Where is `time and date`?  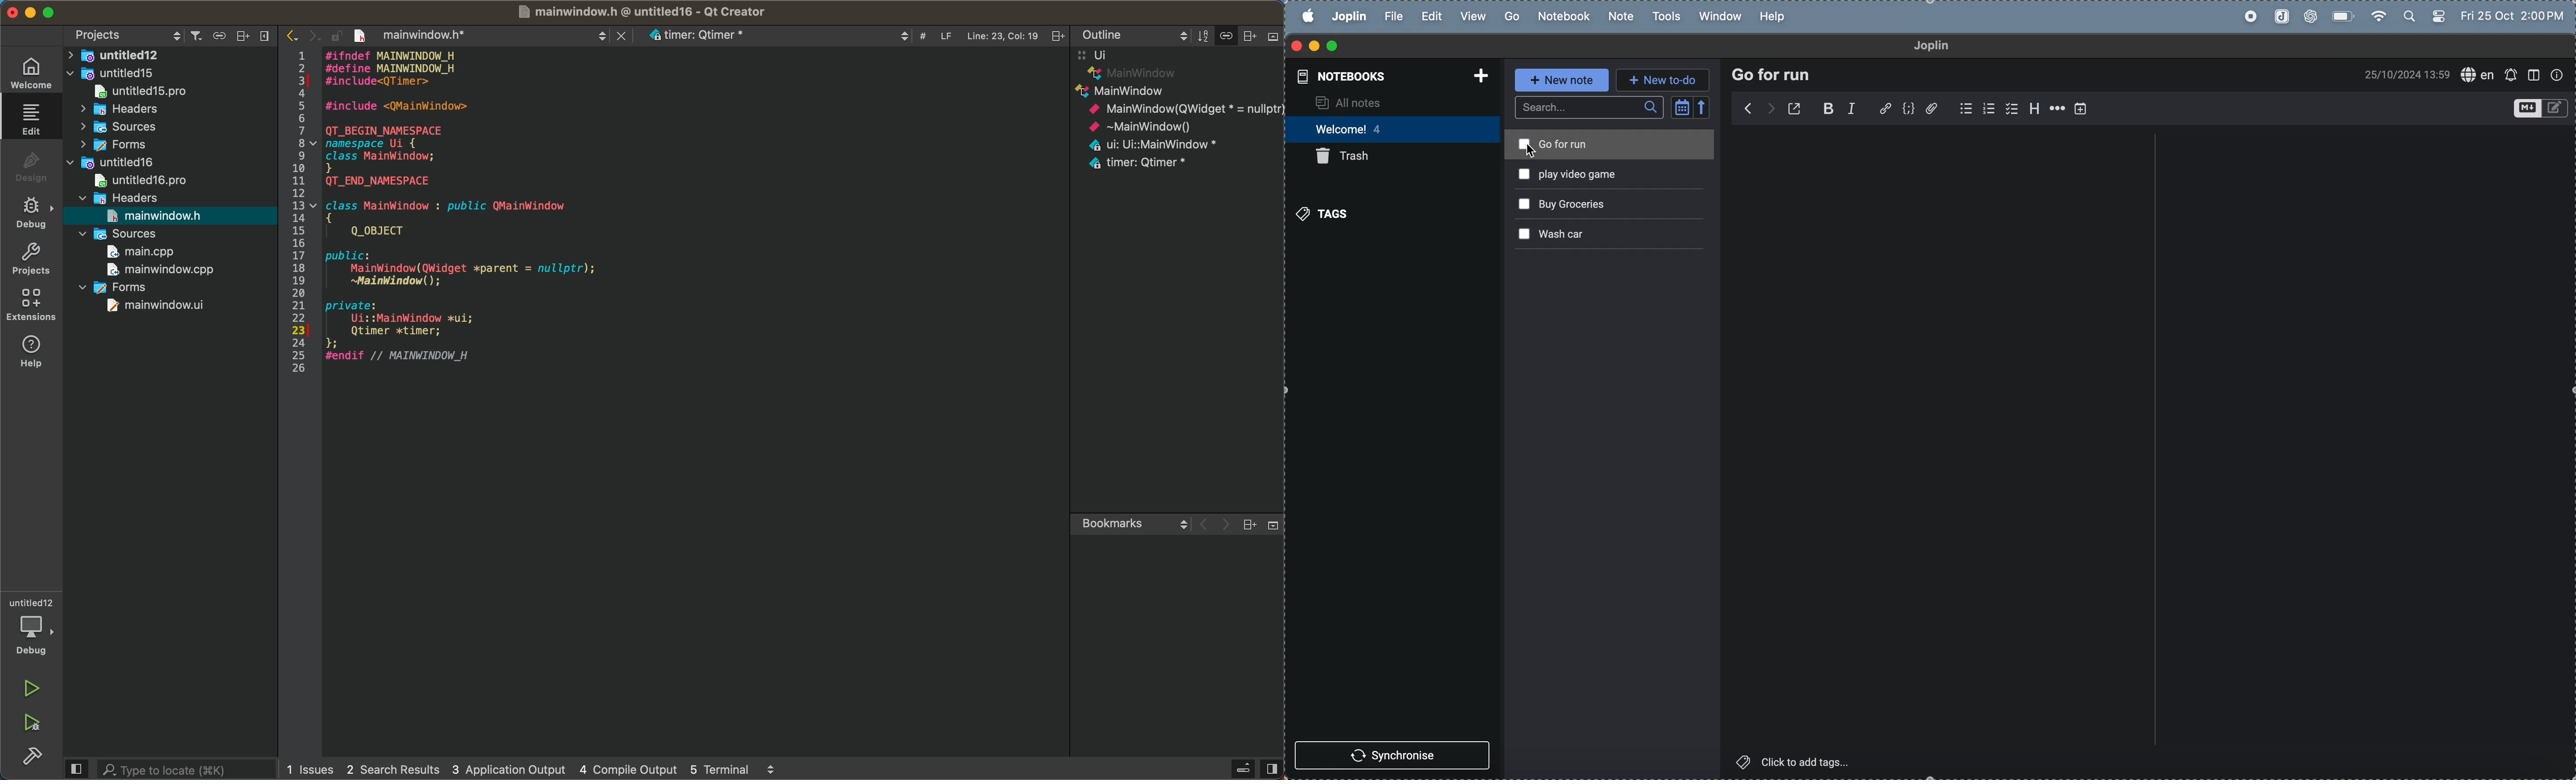 time and date is located at coordinates (2399, 75).